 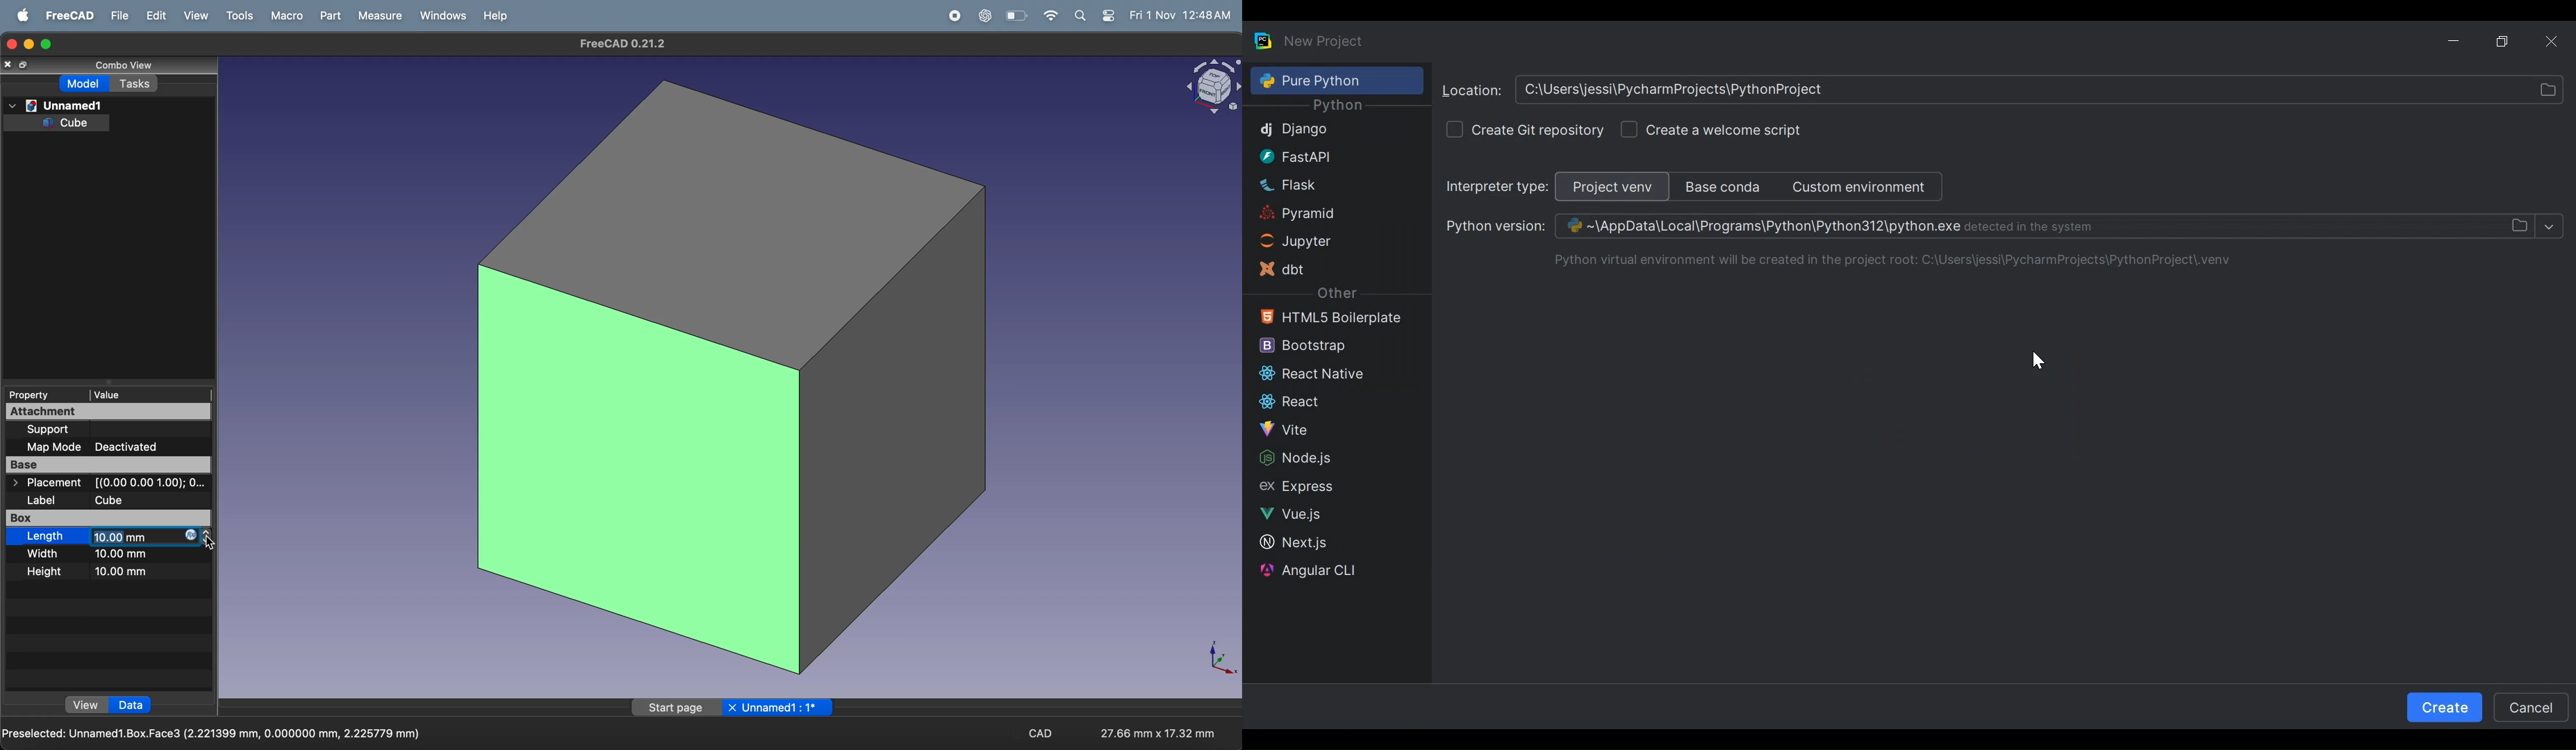 I want to click on 10mm, so click(x=142, y=538).